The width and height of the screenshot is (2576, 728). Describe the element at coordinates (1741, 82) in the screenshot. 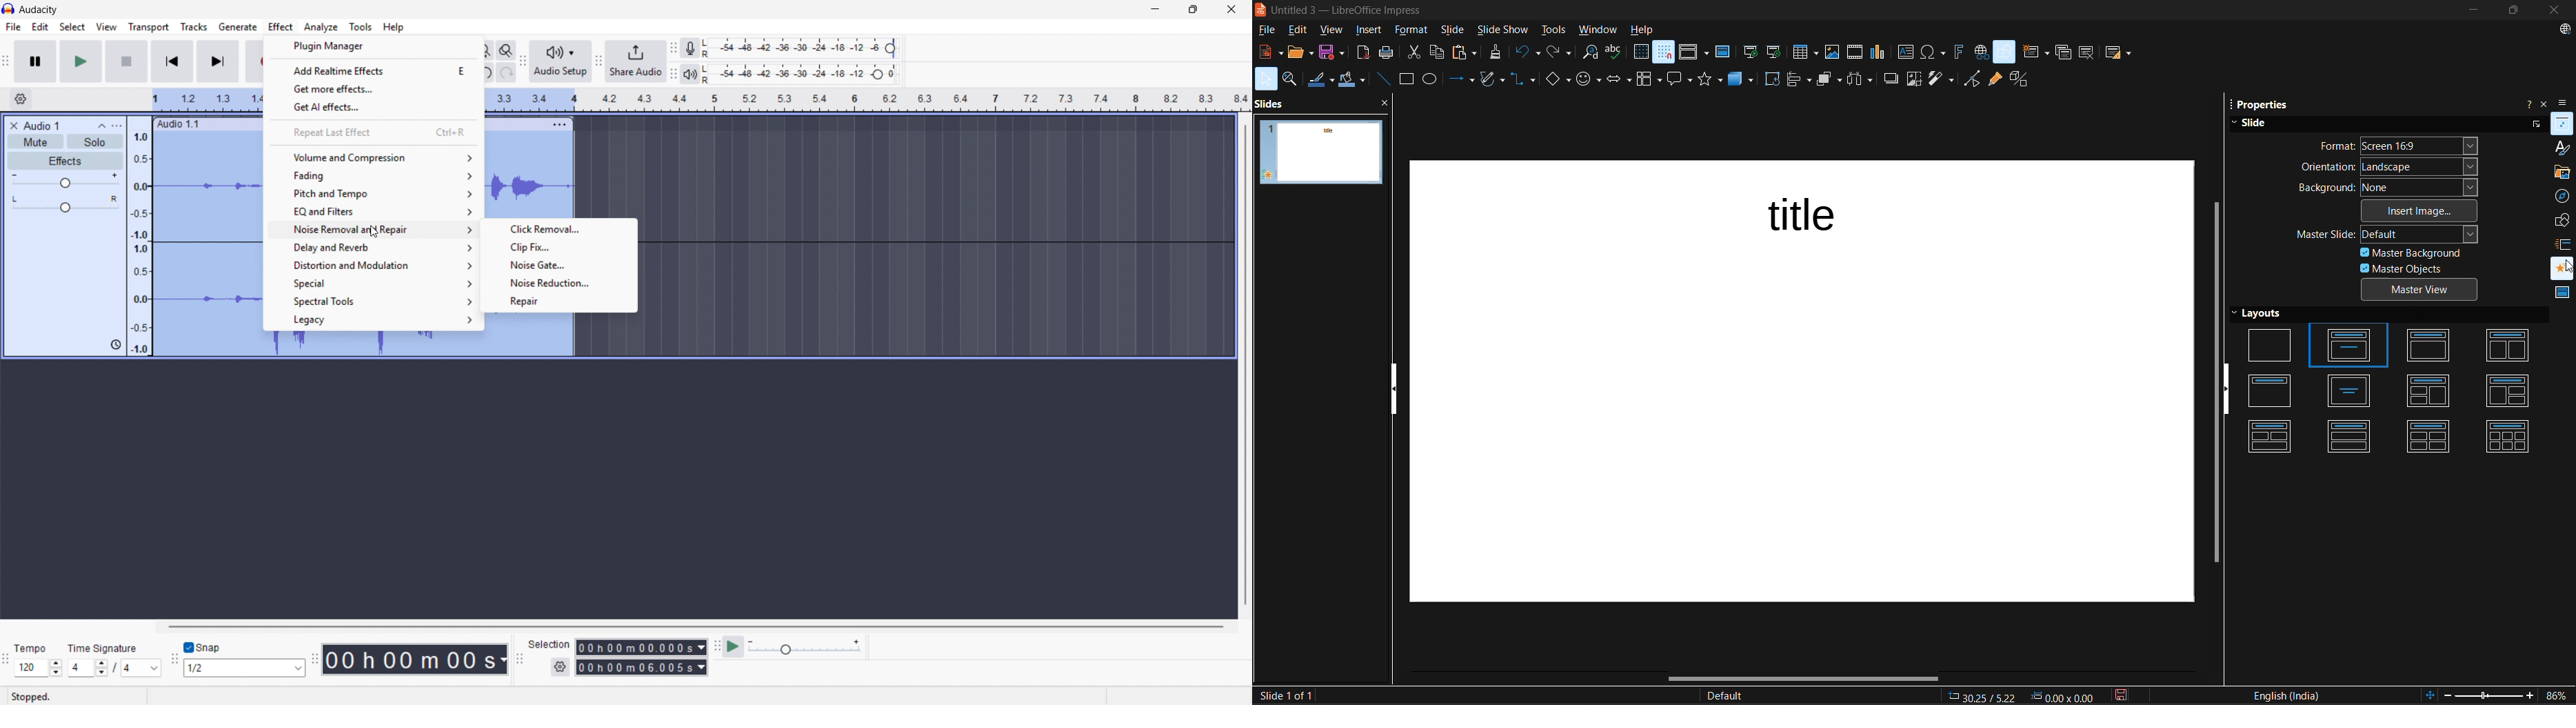

I see `3d objects` at that location.